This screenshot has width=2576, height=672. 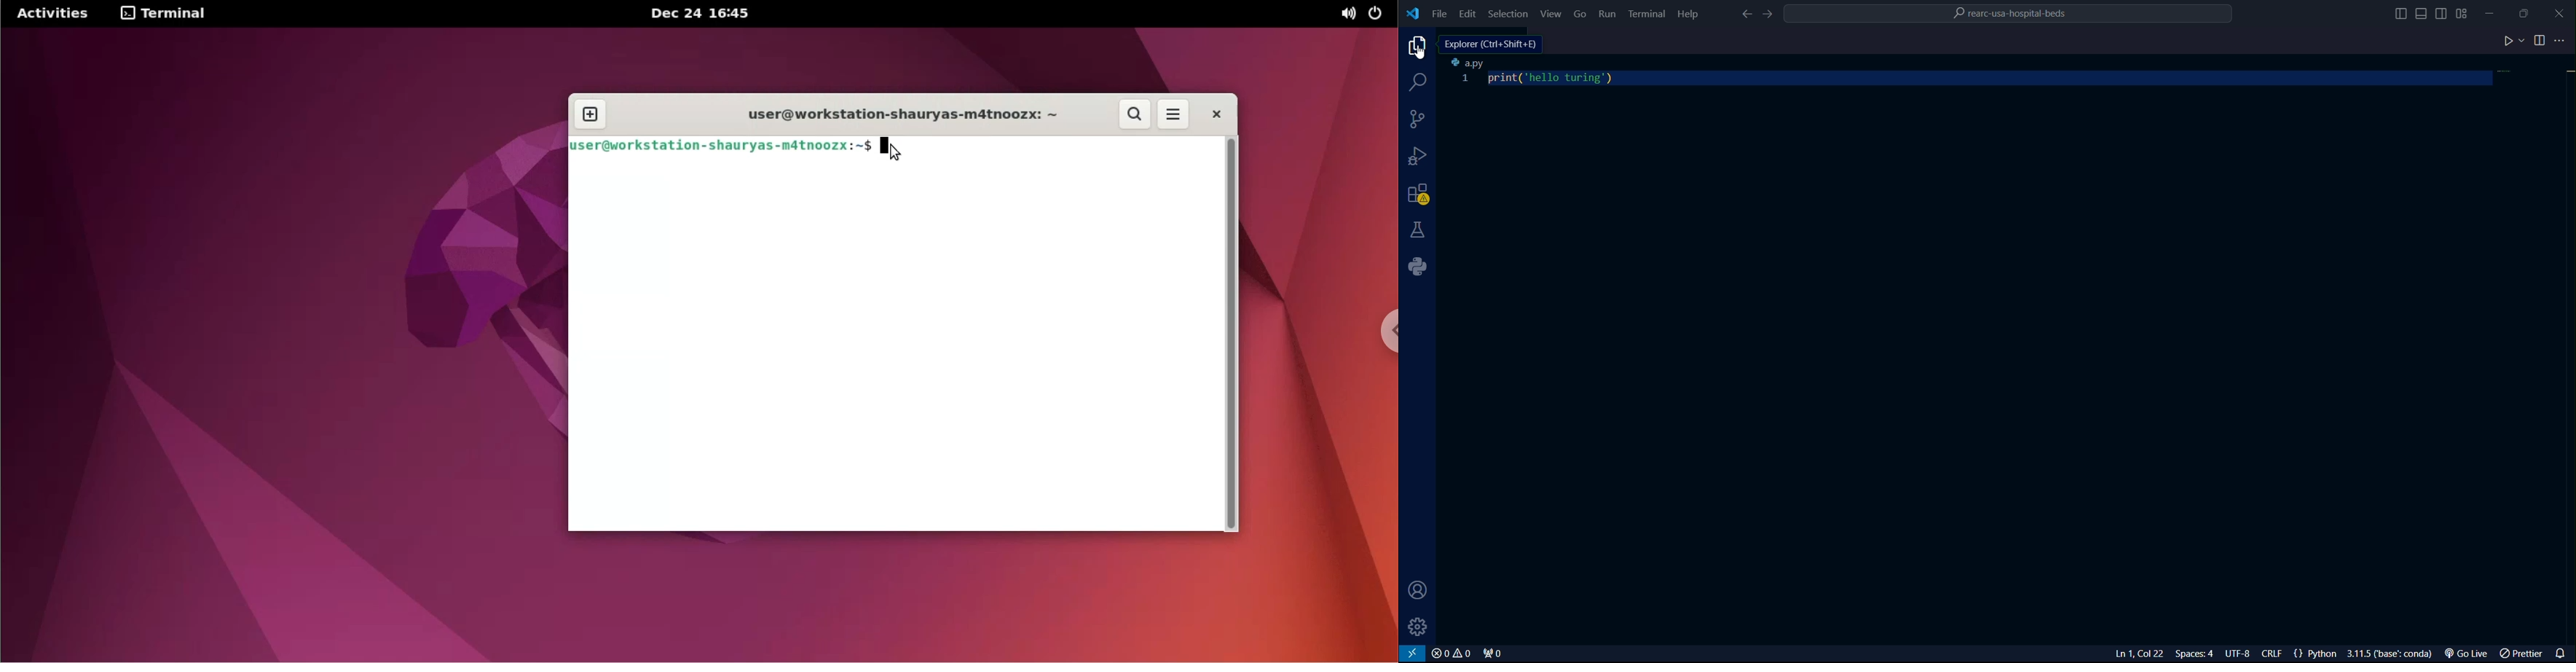 What do you see at coordinates (1507, 12) in the screenshot?
I see `selection menu` at bounding box center [1507, 12].